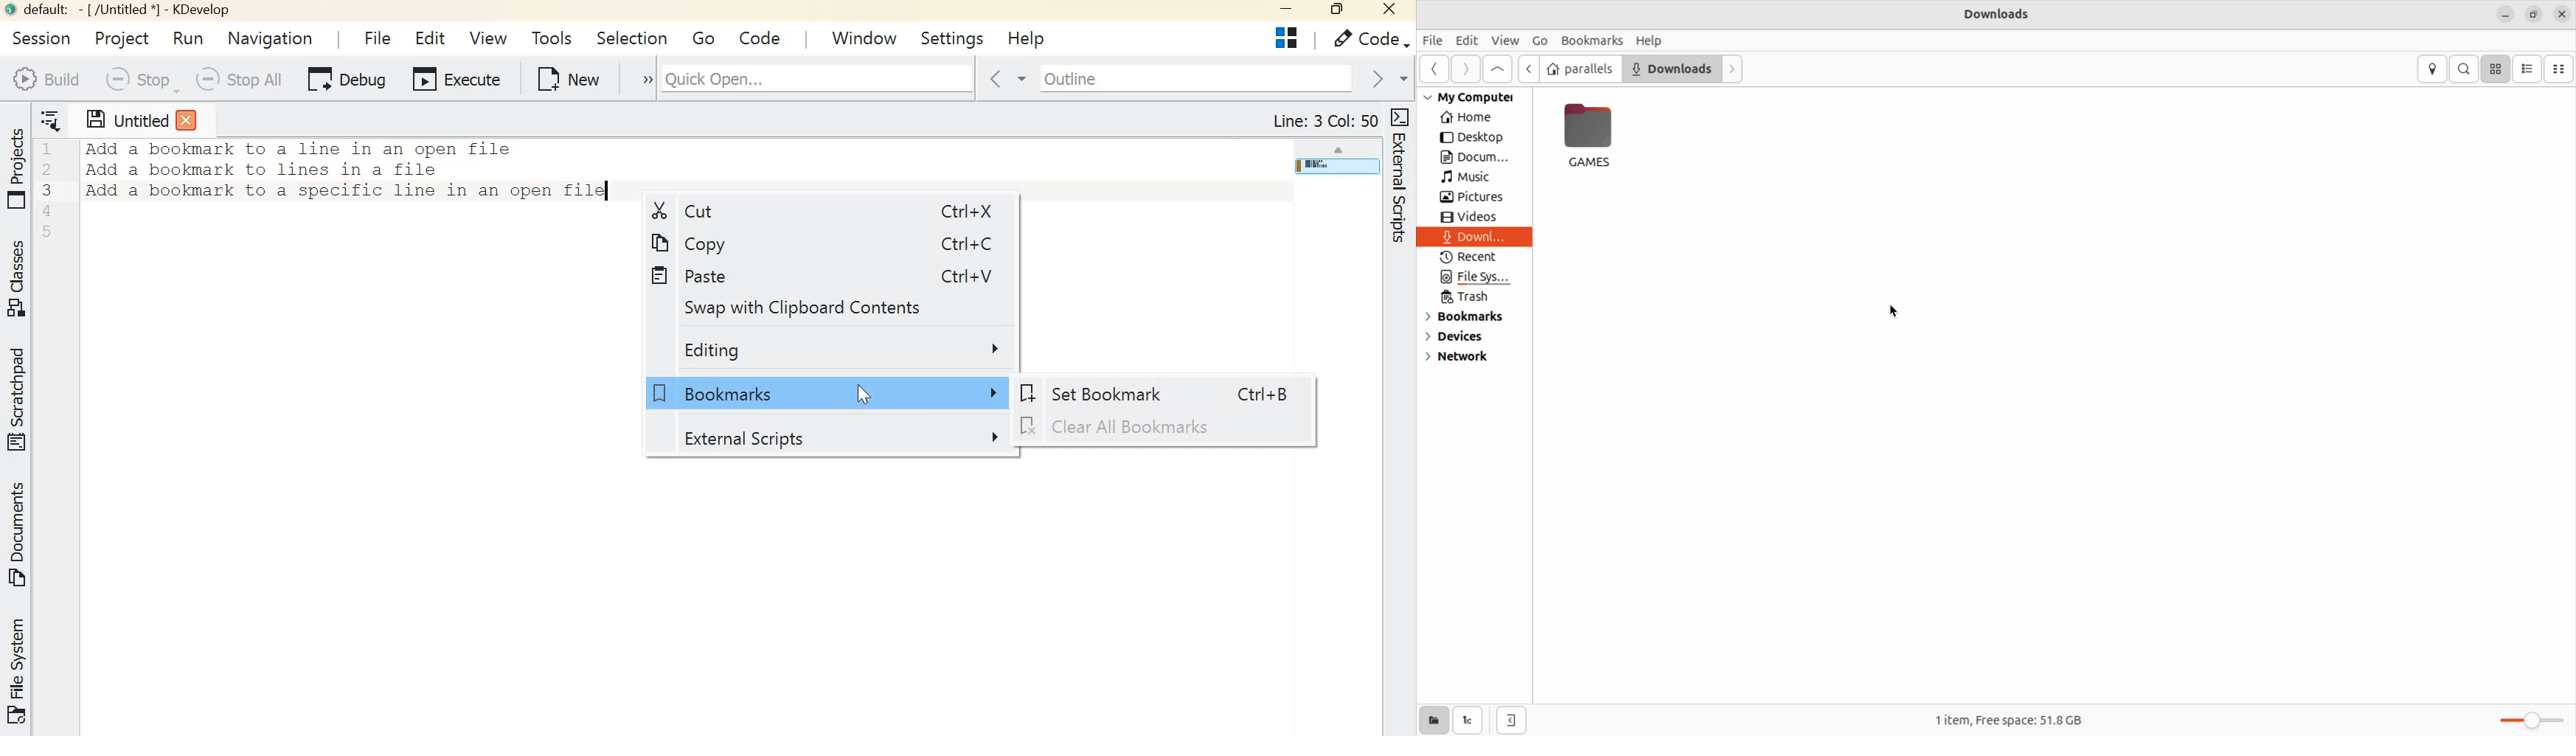  I want to click on Stop, so click(139, 80).